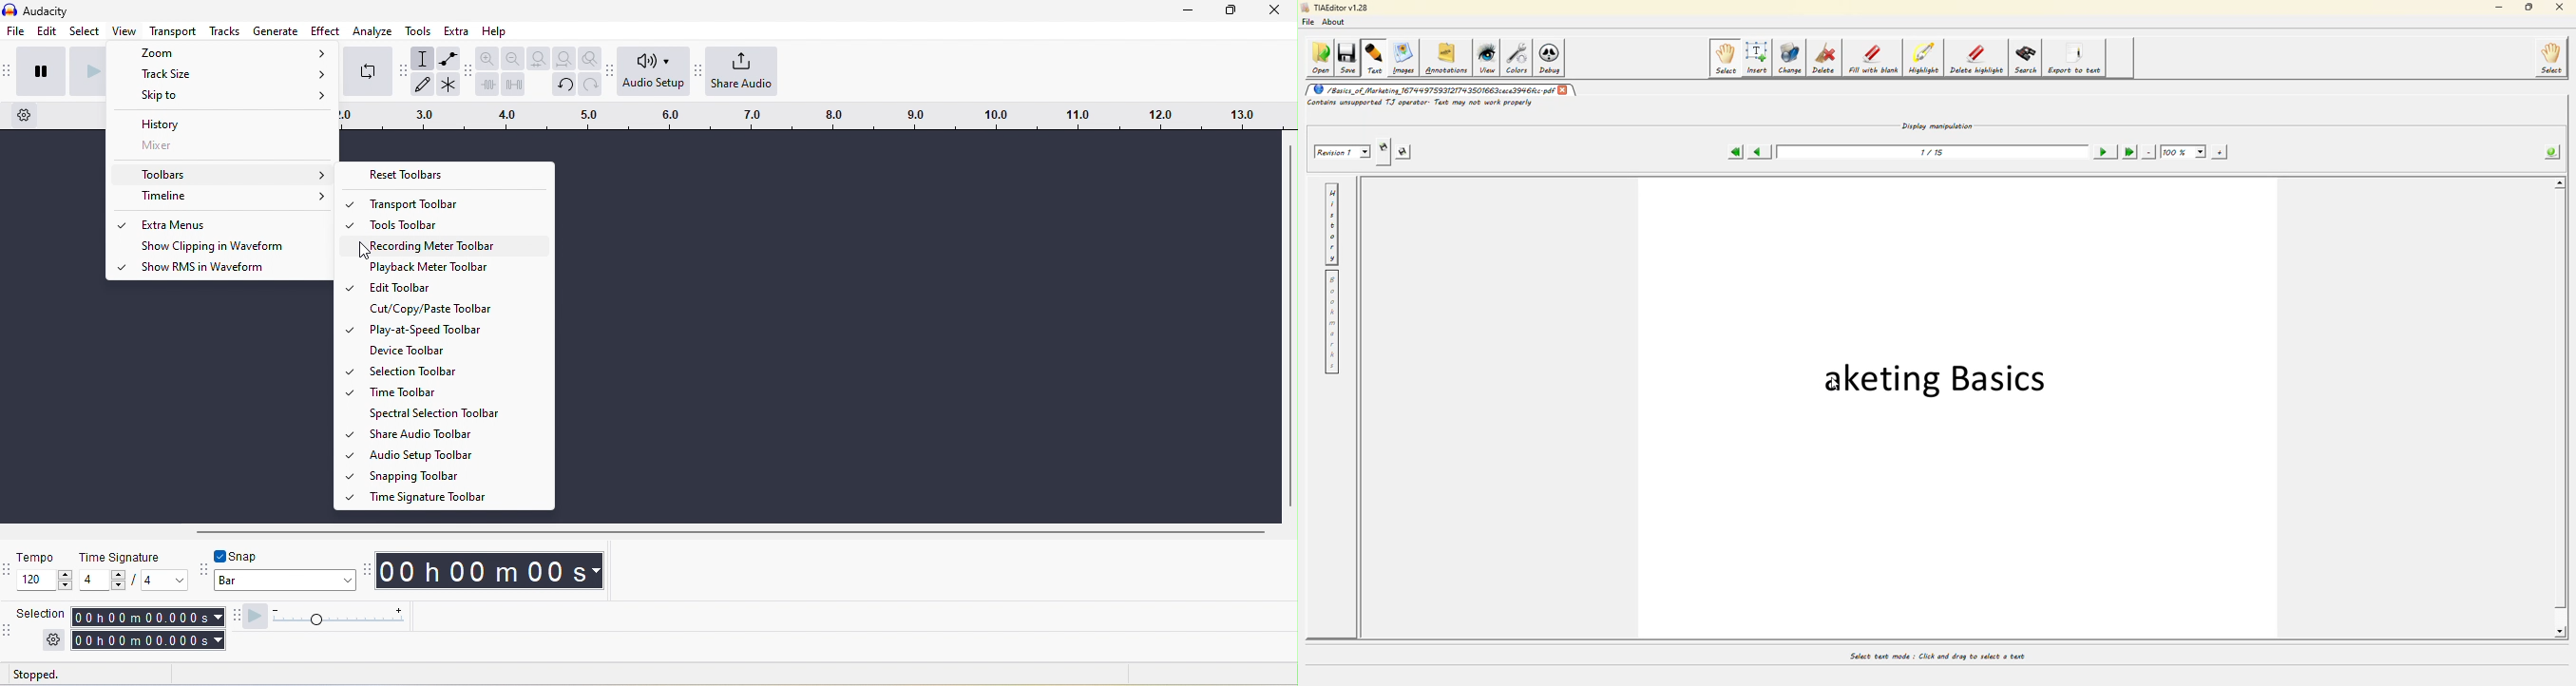 This screenshot has height=700, width=2576. I want to click on select, so click(85, 30).